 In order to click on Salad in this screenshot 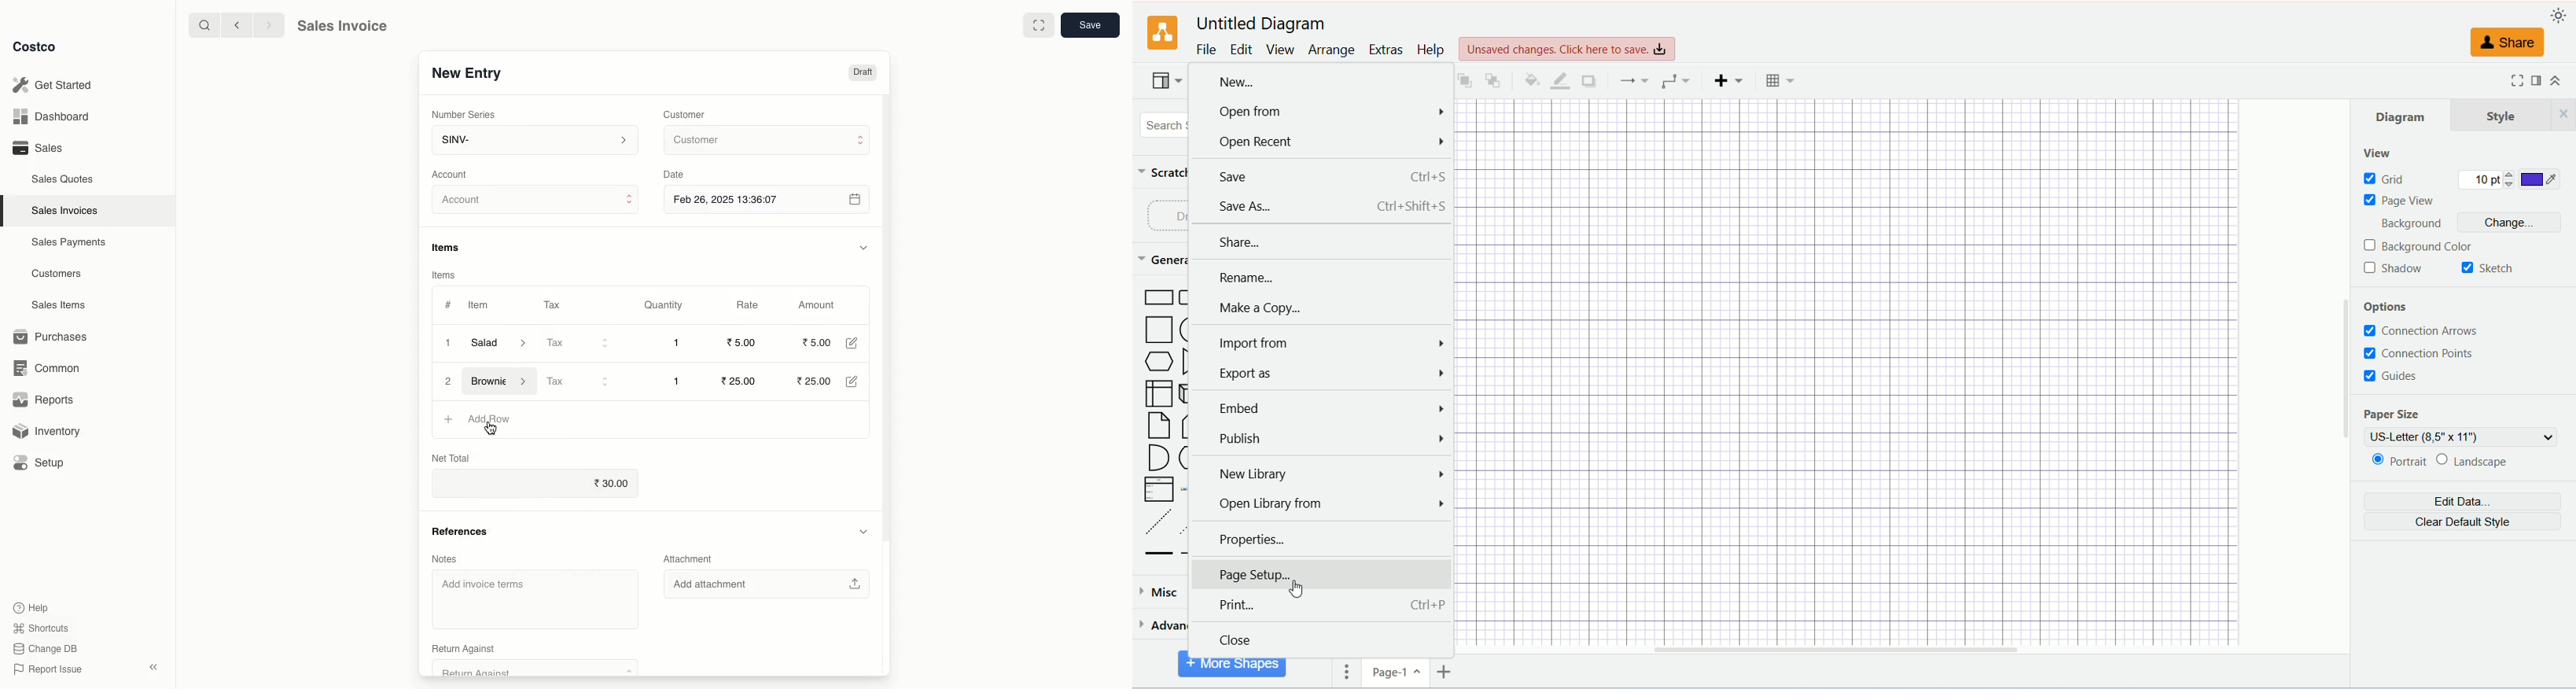, I will do `click(499, 343)`.